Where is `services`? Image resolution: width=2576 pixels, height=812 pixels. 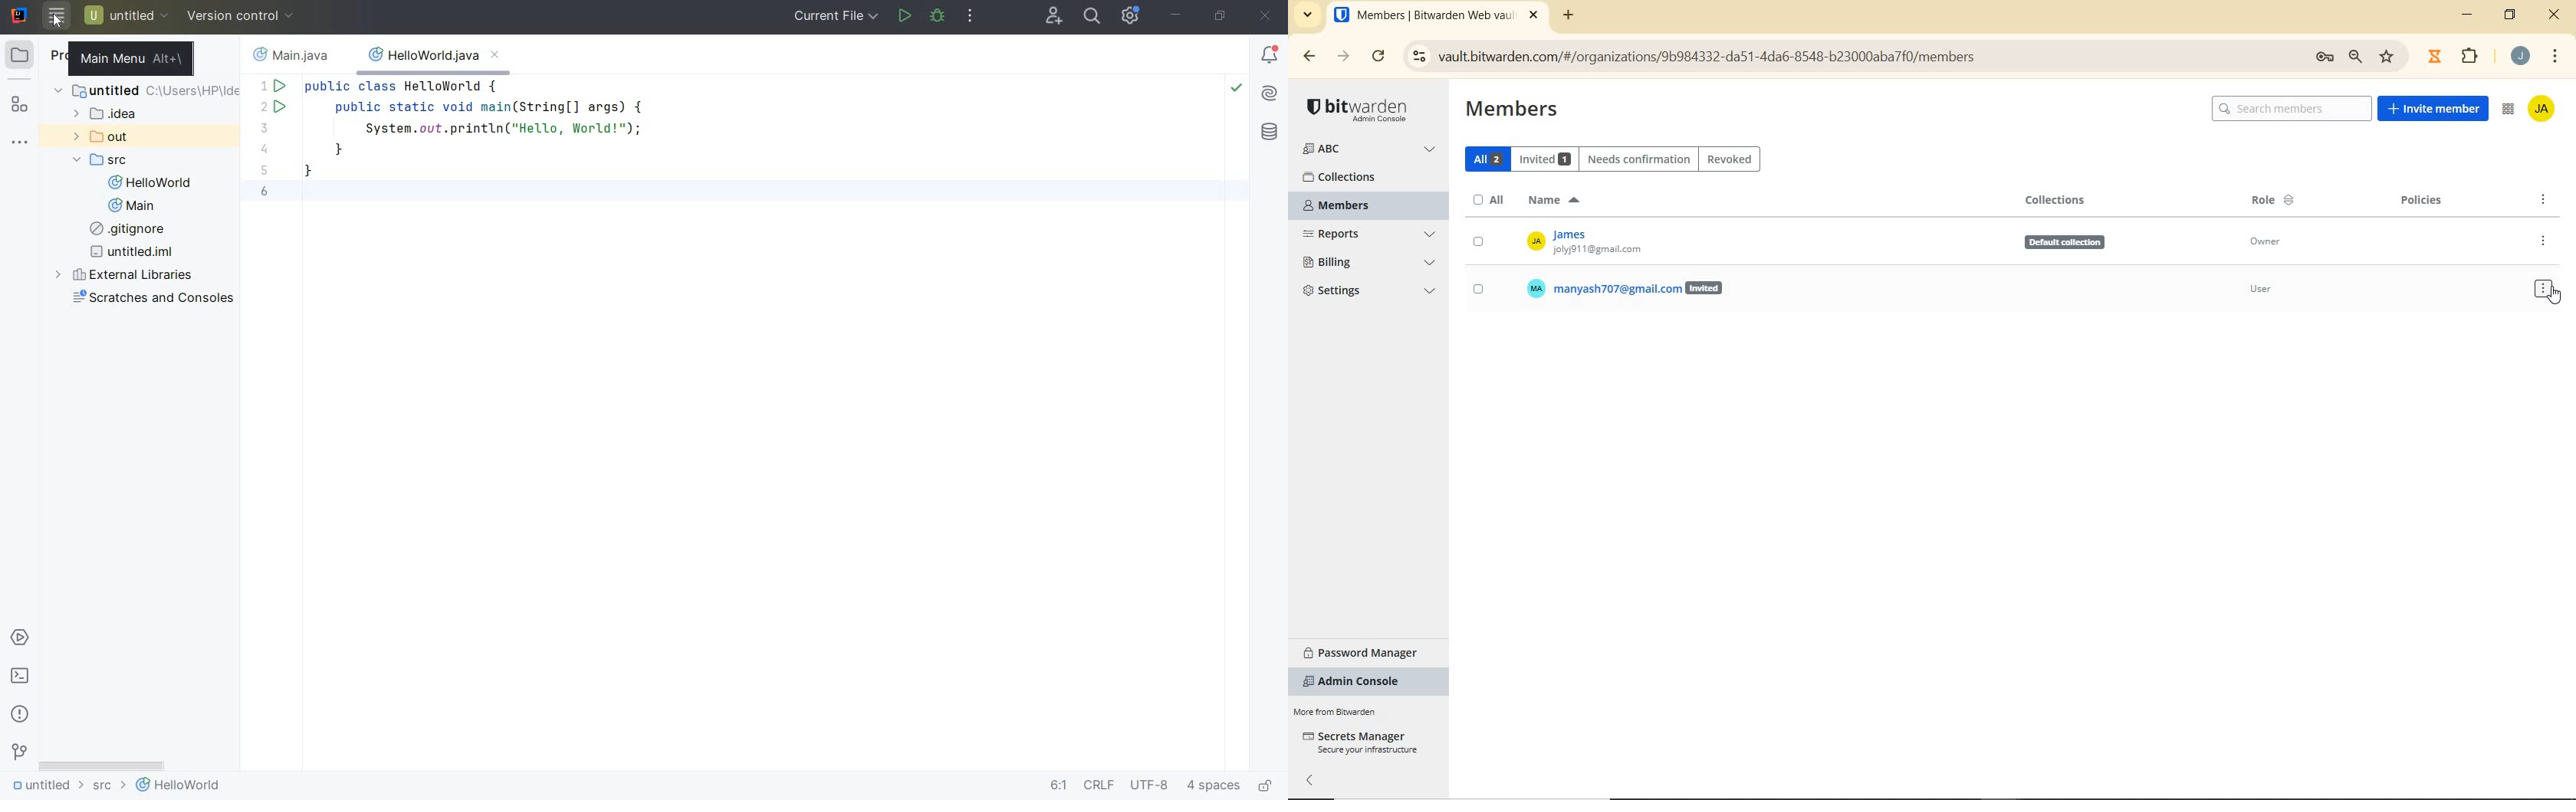 services is located at coordinates (19, 638).